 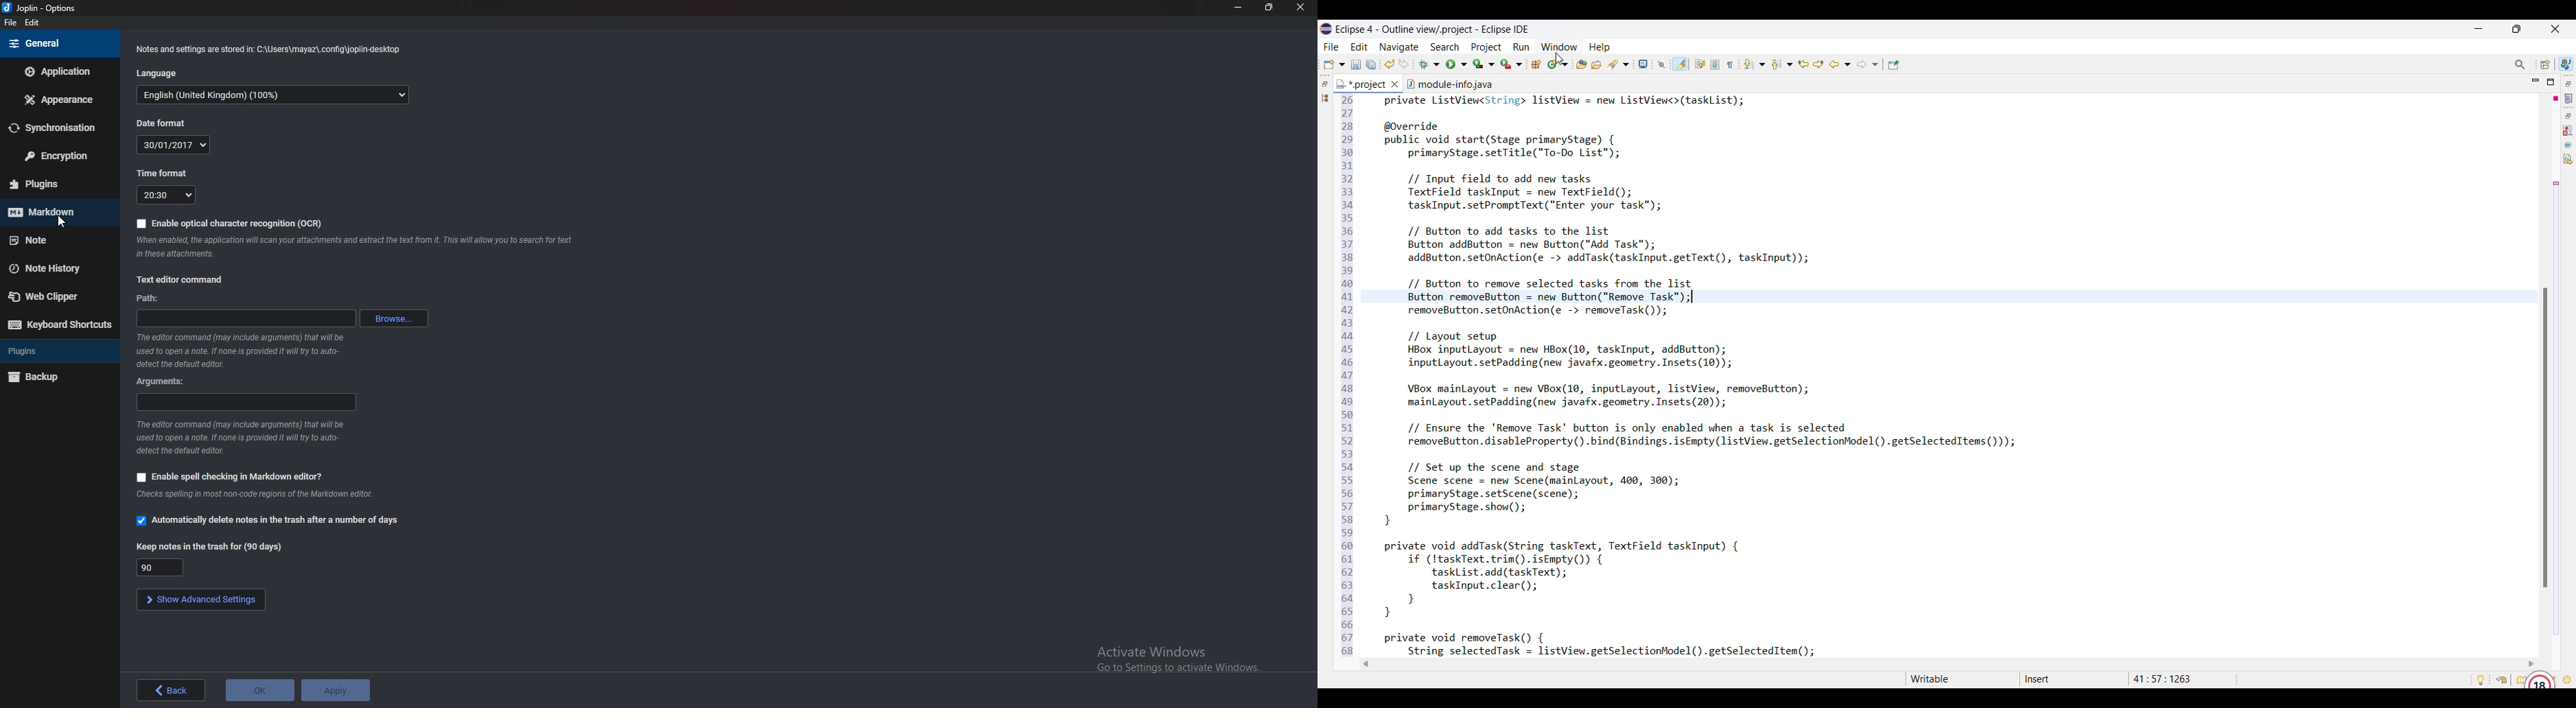 I want to click on , so click(x=353, y=246).